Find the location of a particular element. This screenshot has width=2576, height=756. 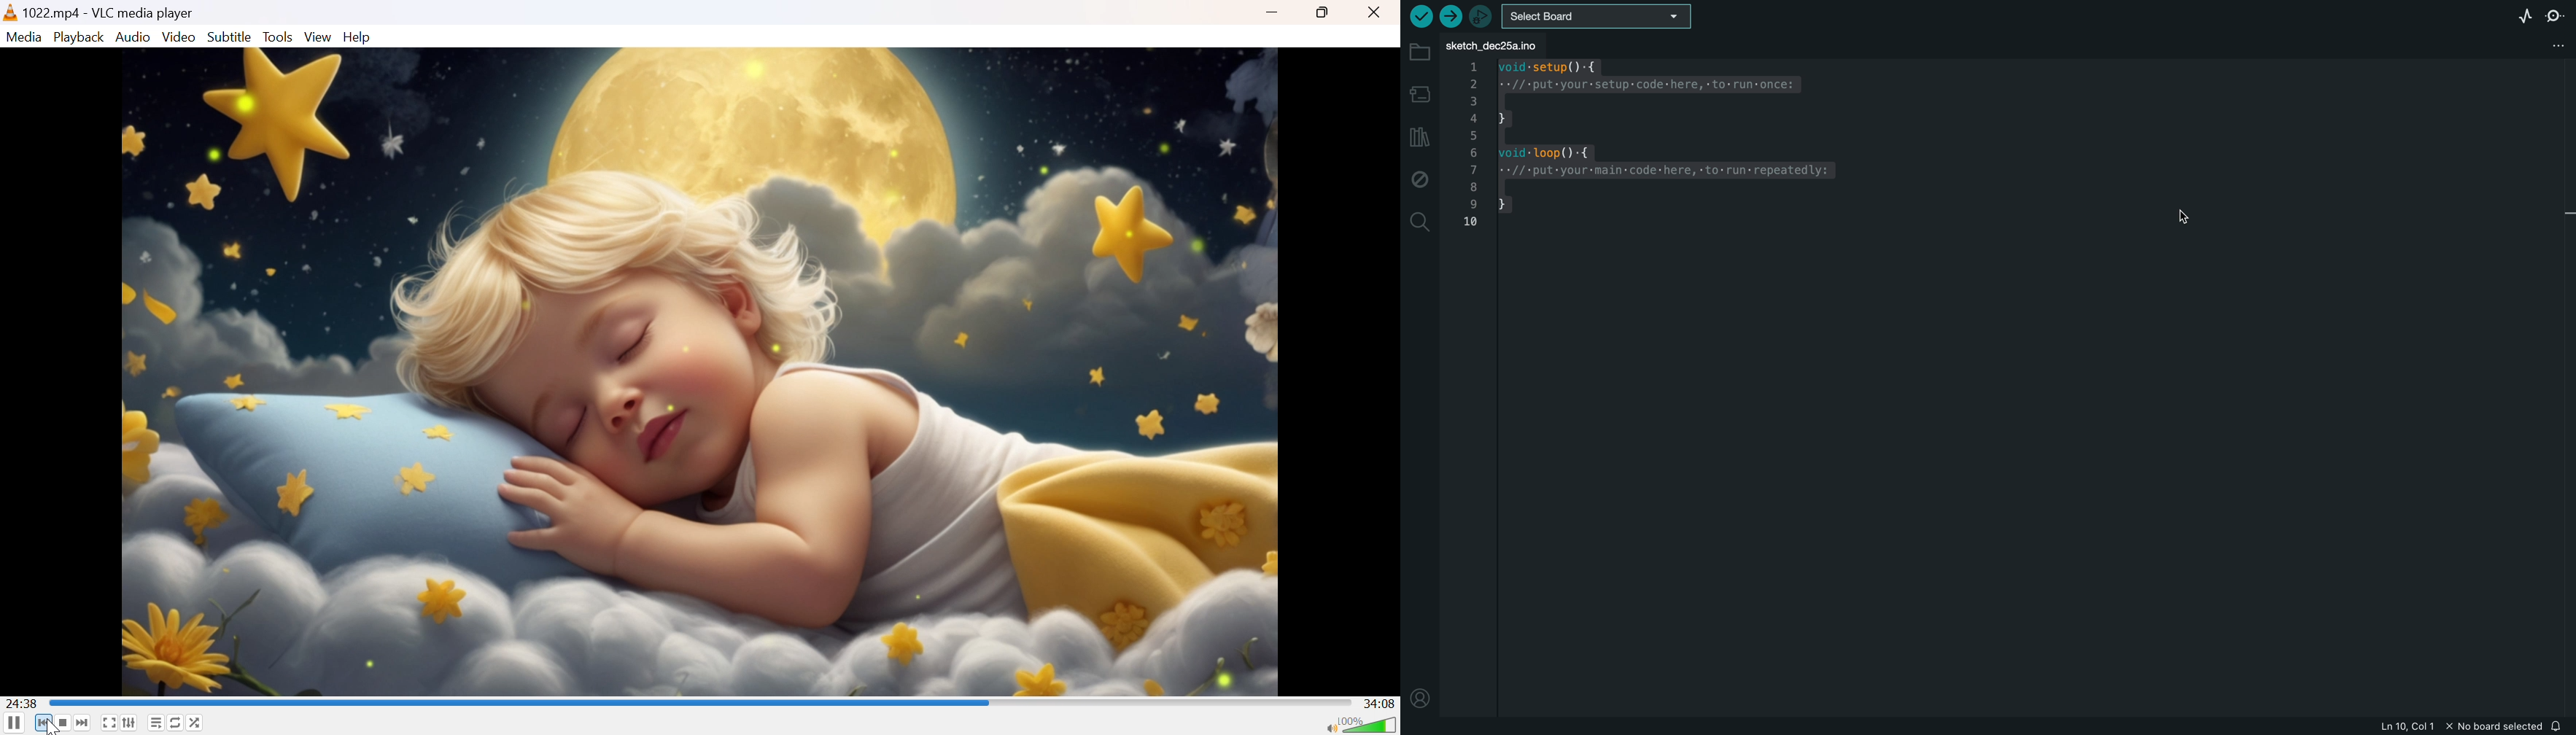

Restore down is located at coordinates (1326, 14).